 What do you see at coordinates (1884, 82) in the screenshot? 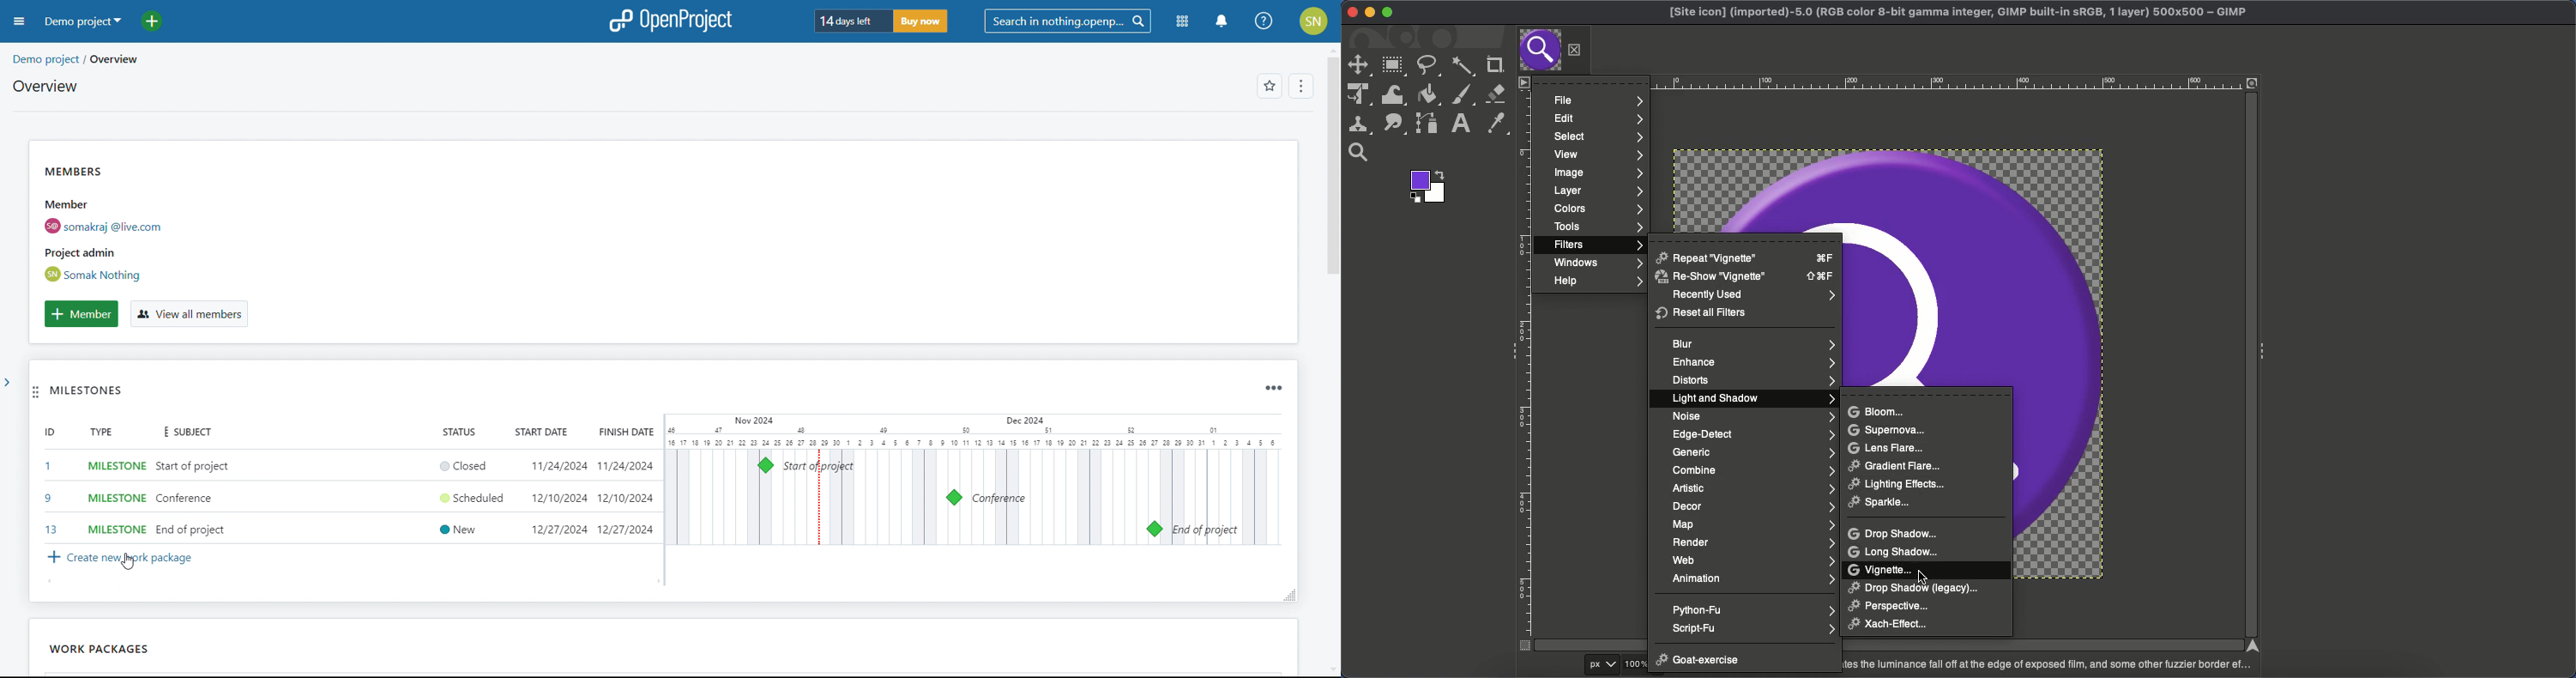
I see `Ruler` at bounding box center [1884, 82].